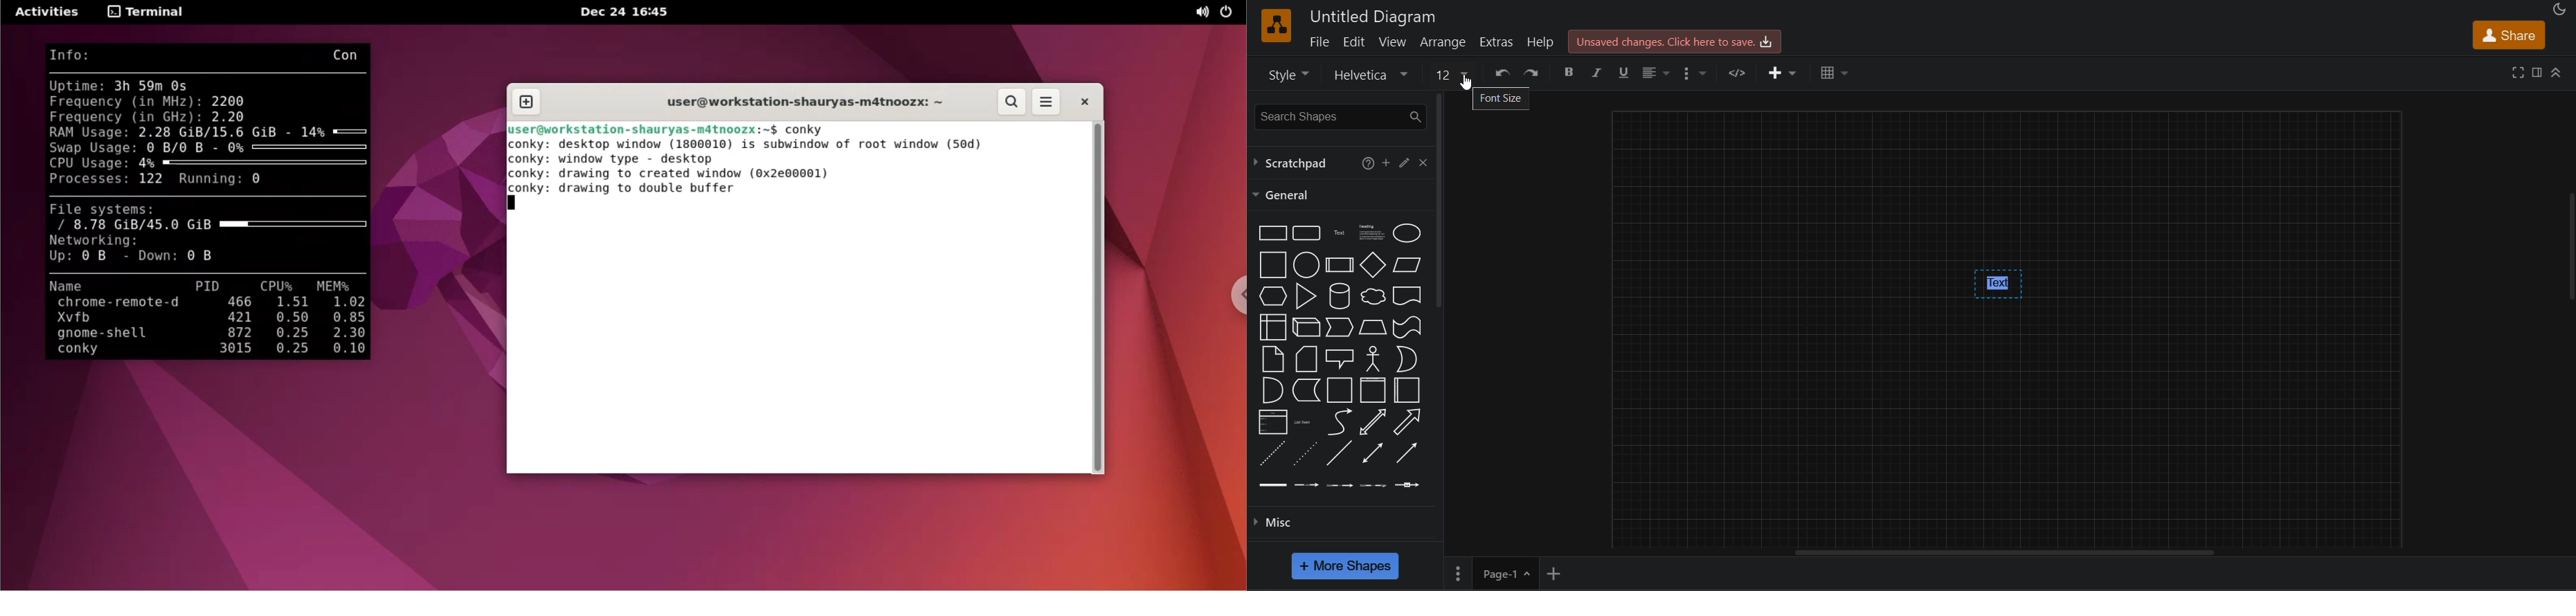 This screenshot has height=616, width=2576. I want to click on Card, so click(1306, 359).